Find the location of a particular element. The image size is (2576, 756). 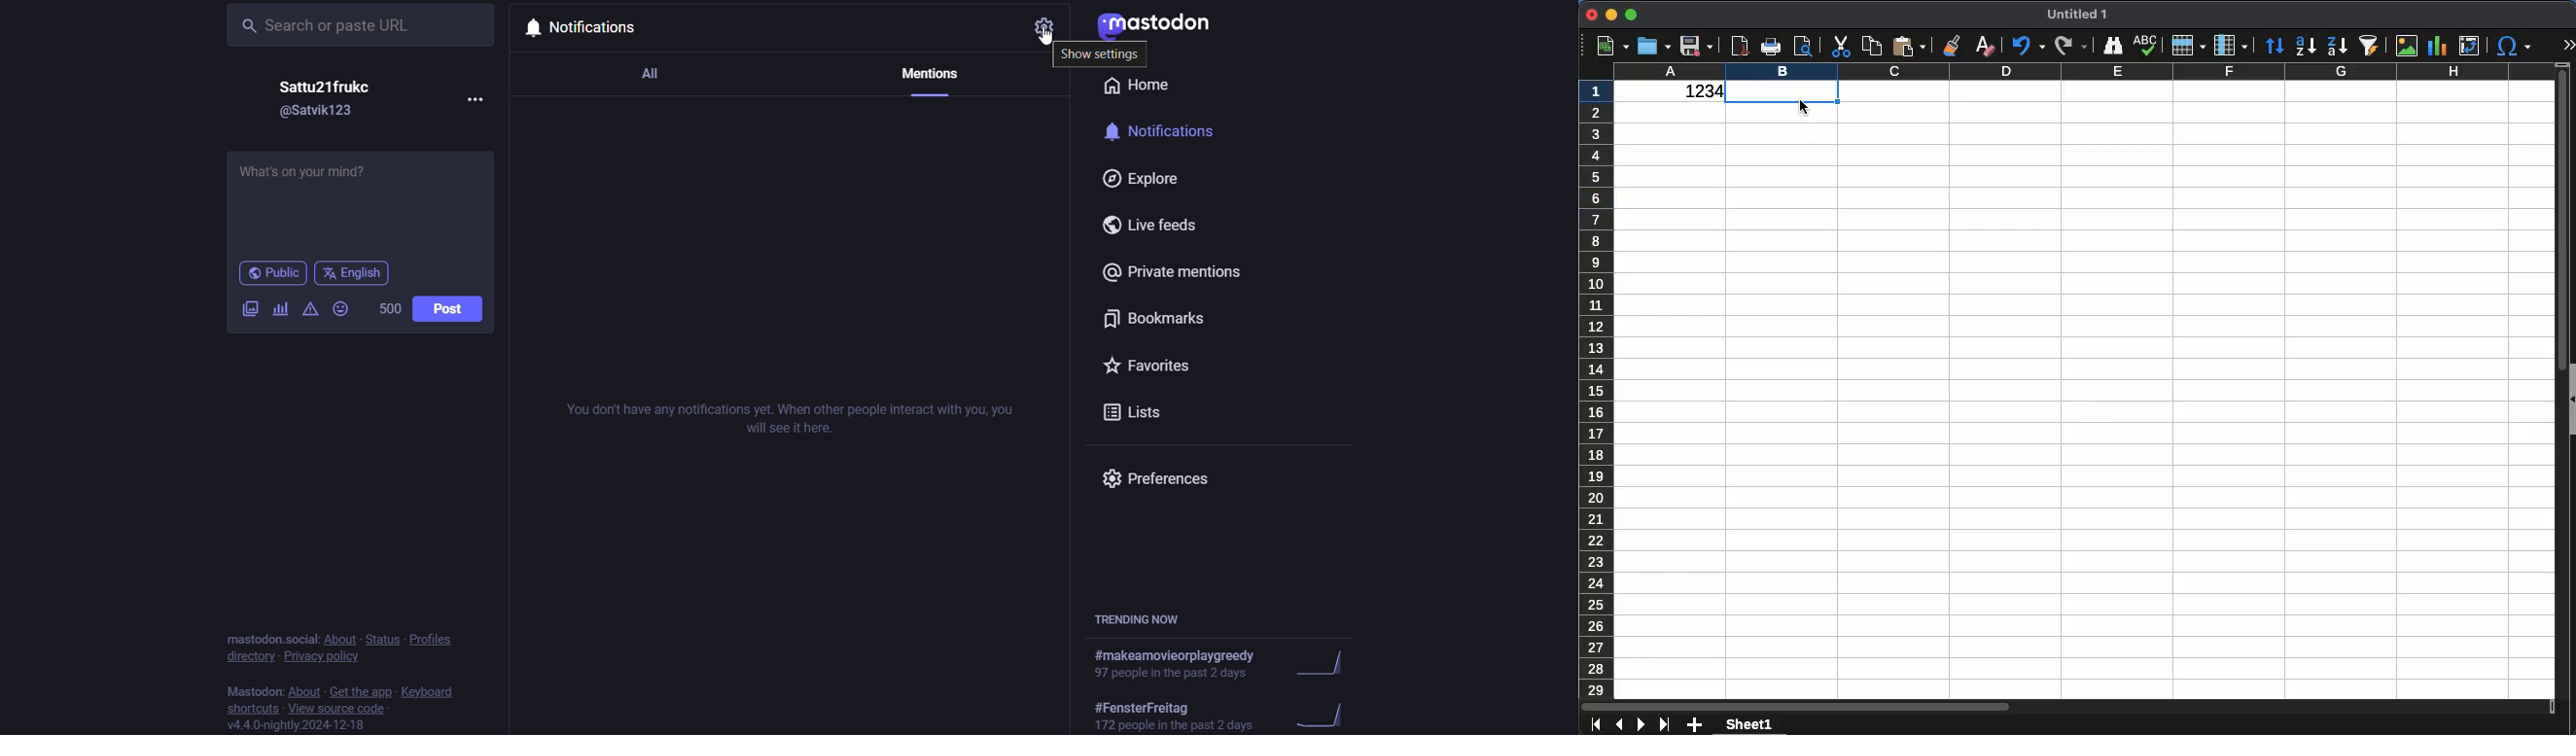

copy is located at coordinates (1871, 47).